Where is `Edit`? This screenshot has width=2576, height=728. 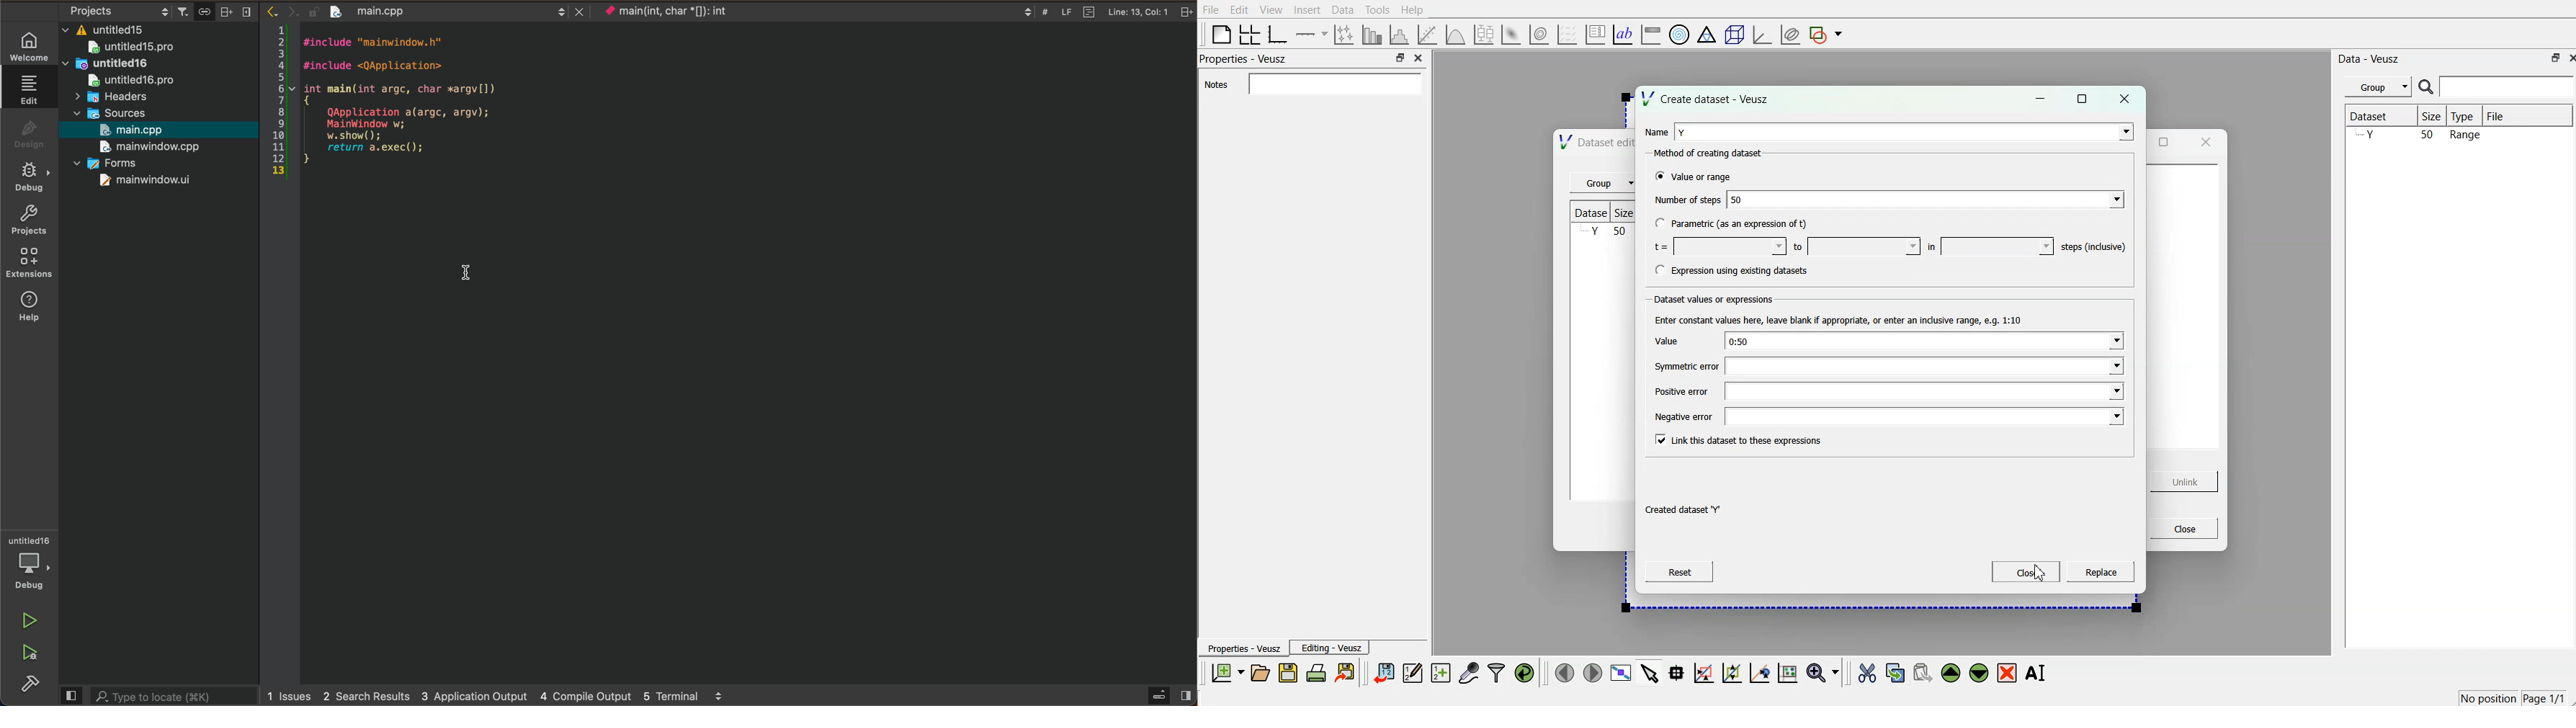 Edit is located at coordinates (1239, 9).